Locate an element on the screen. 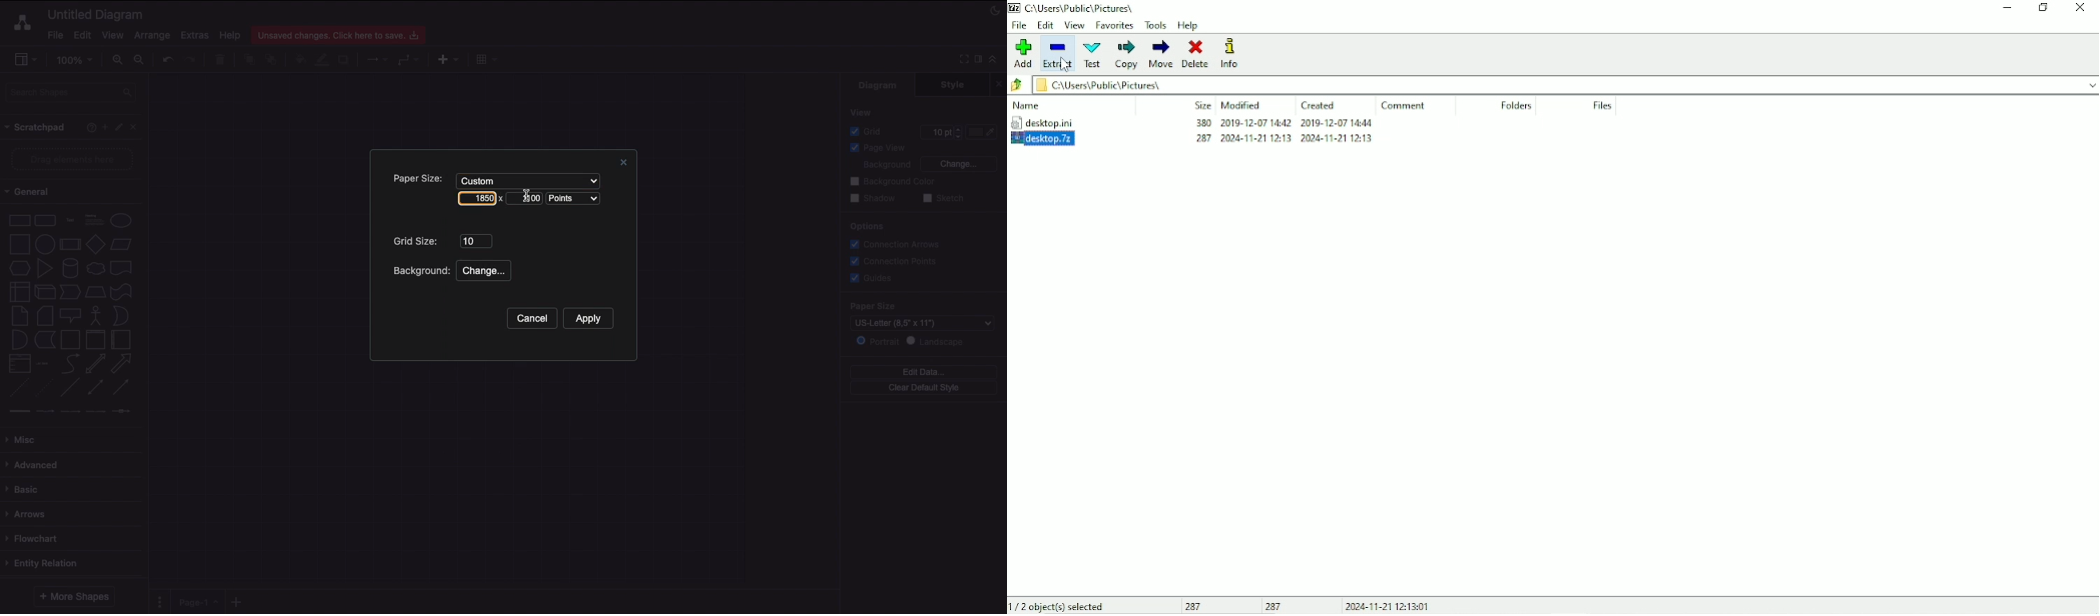  Close is located at coordinates (1002, 83).